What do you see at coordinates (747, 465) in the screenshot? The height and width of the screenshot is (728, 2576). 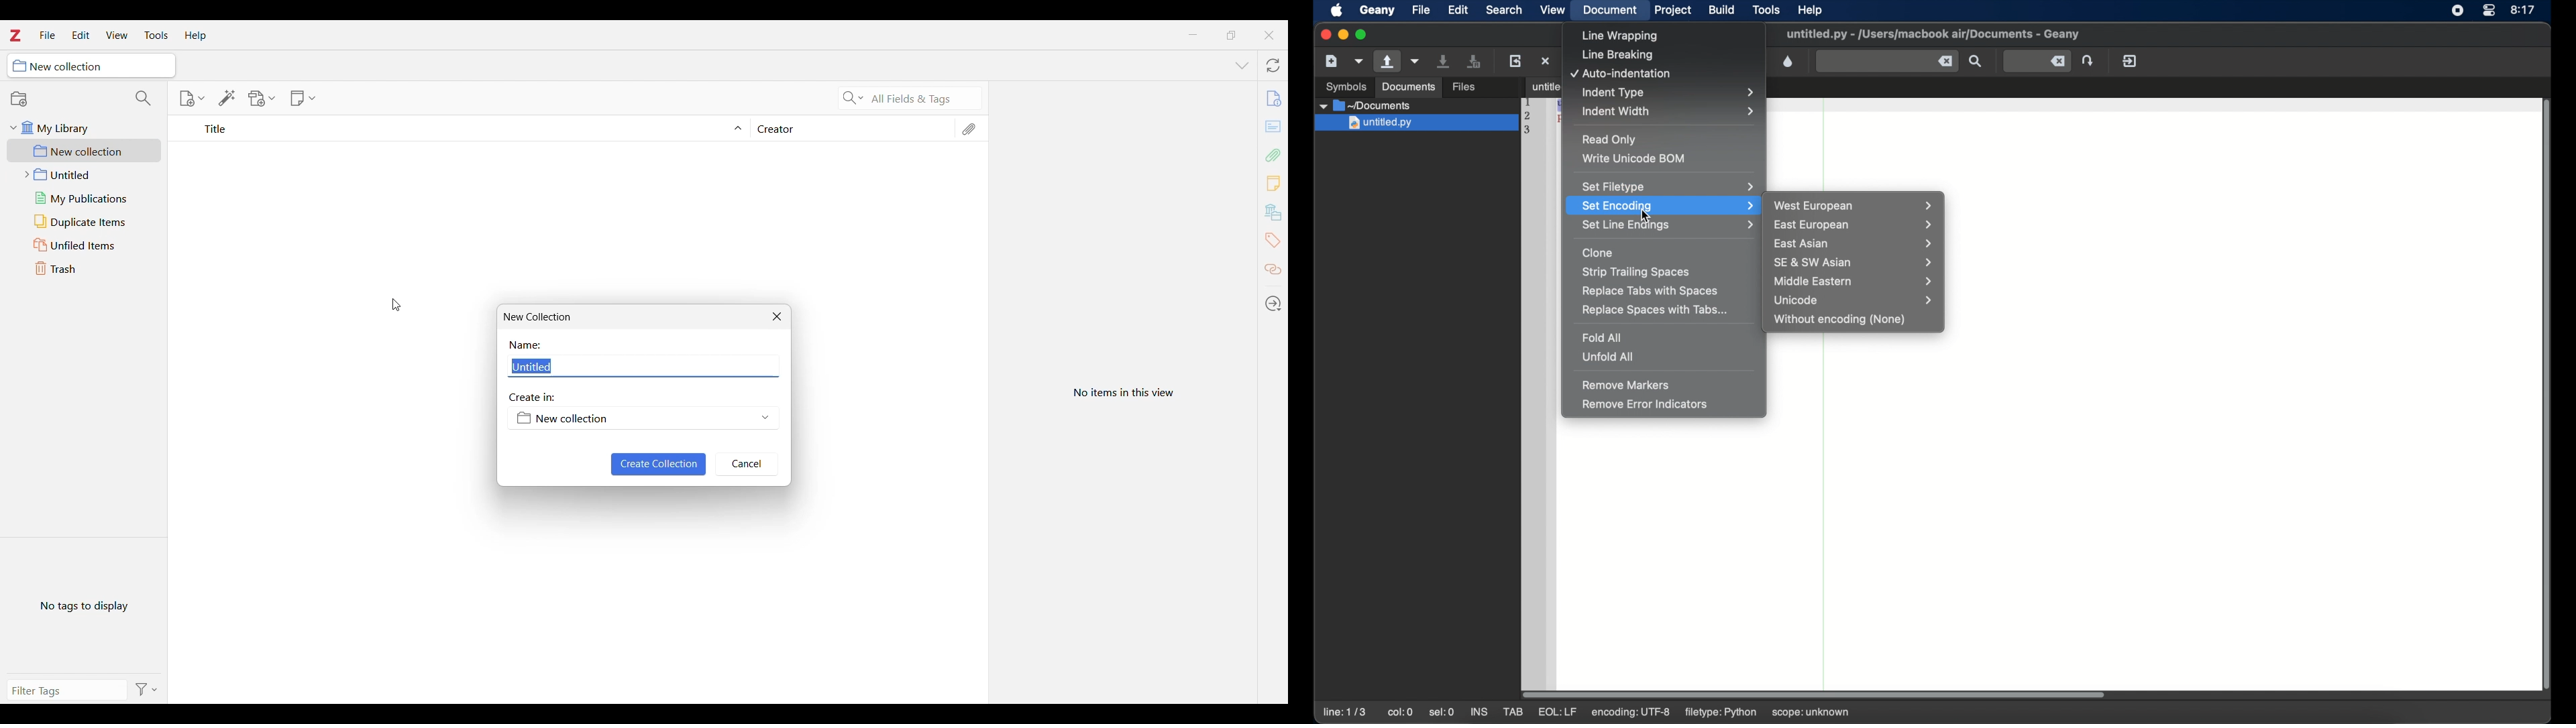 I see `Cancel inputs` at bounding box center [747, 465].